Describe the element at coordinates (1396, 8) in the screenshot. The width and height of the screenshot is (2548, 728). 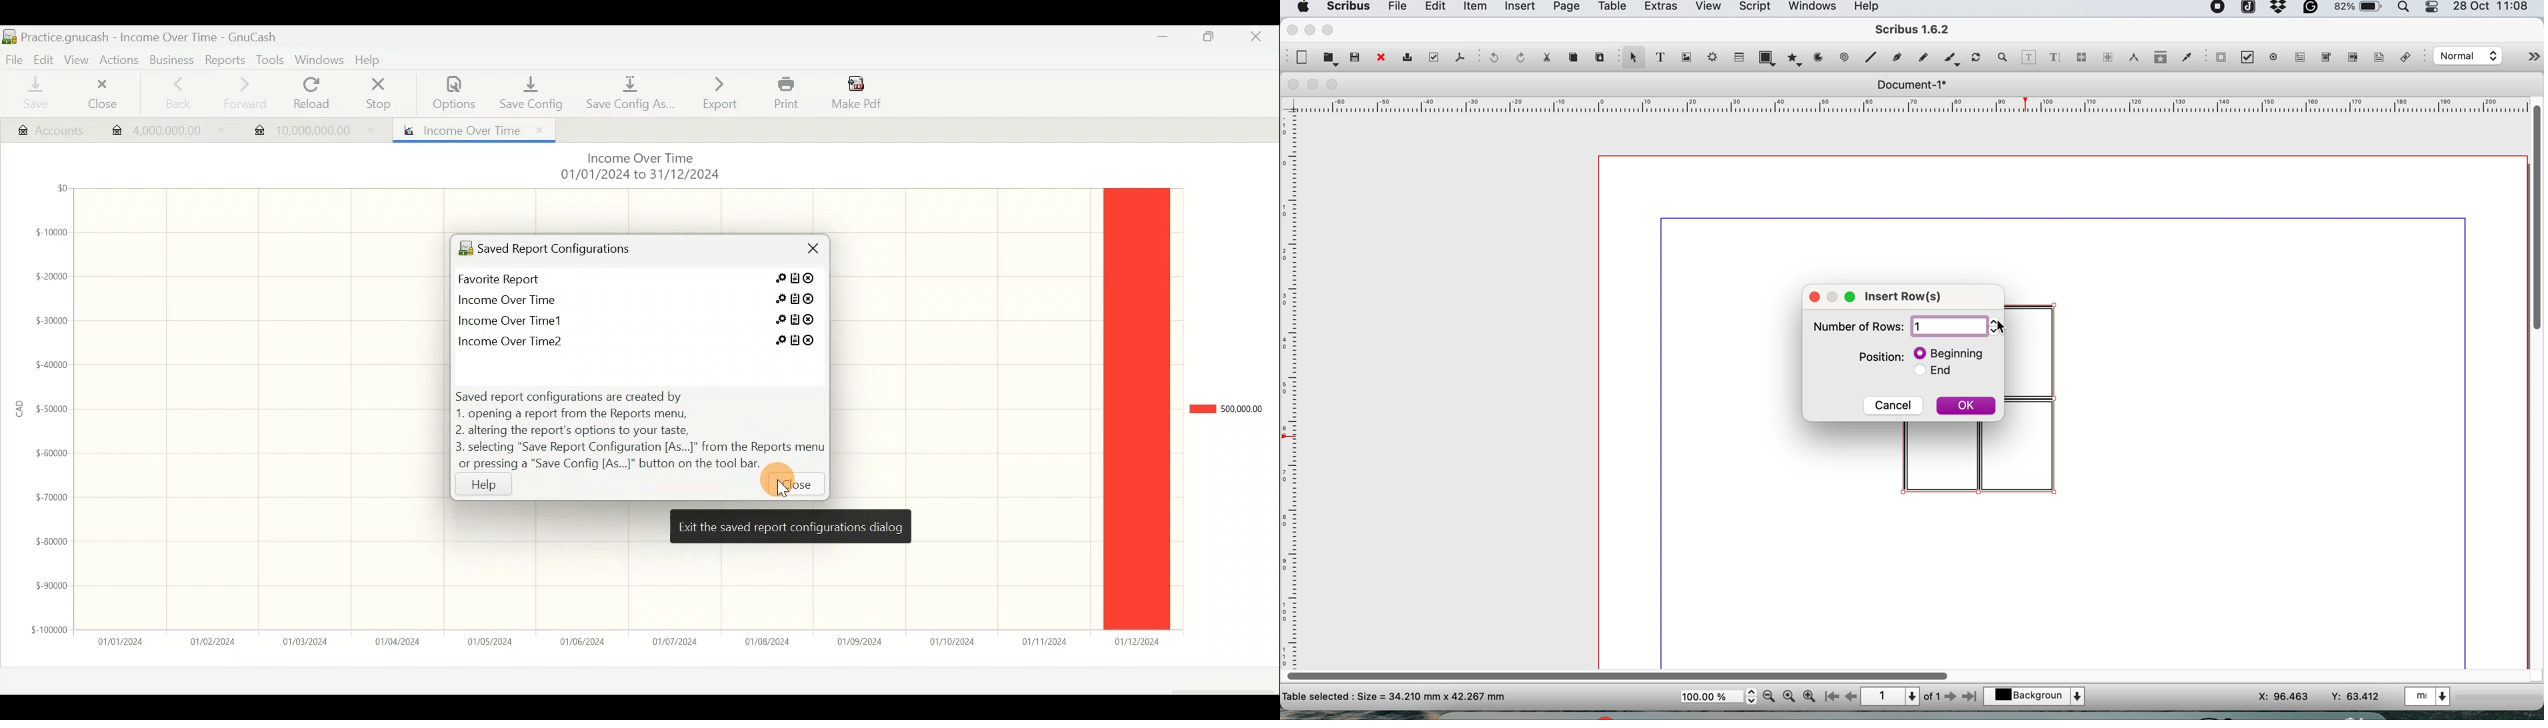
I see `file` at that location.